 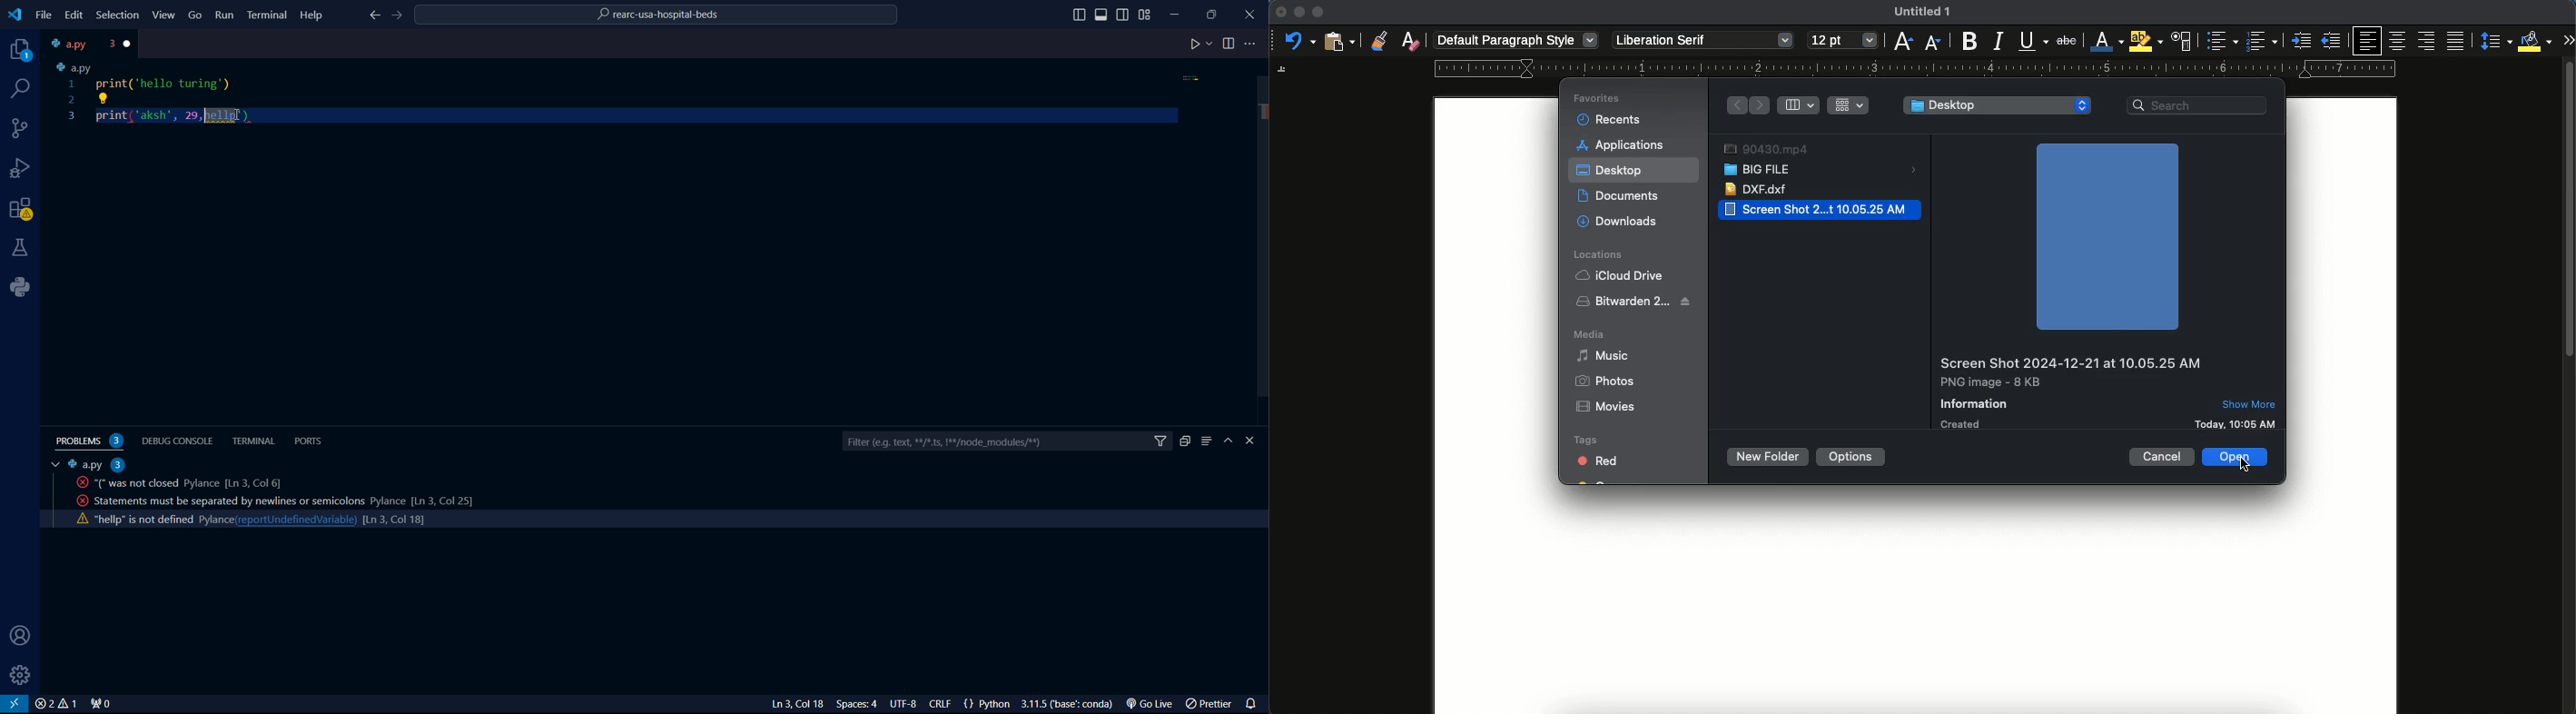 What do you see at coordinates (1338, 43) in the screenshot?
I see `paste` at bounding box center [1338, 43].